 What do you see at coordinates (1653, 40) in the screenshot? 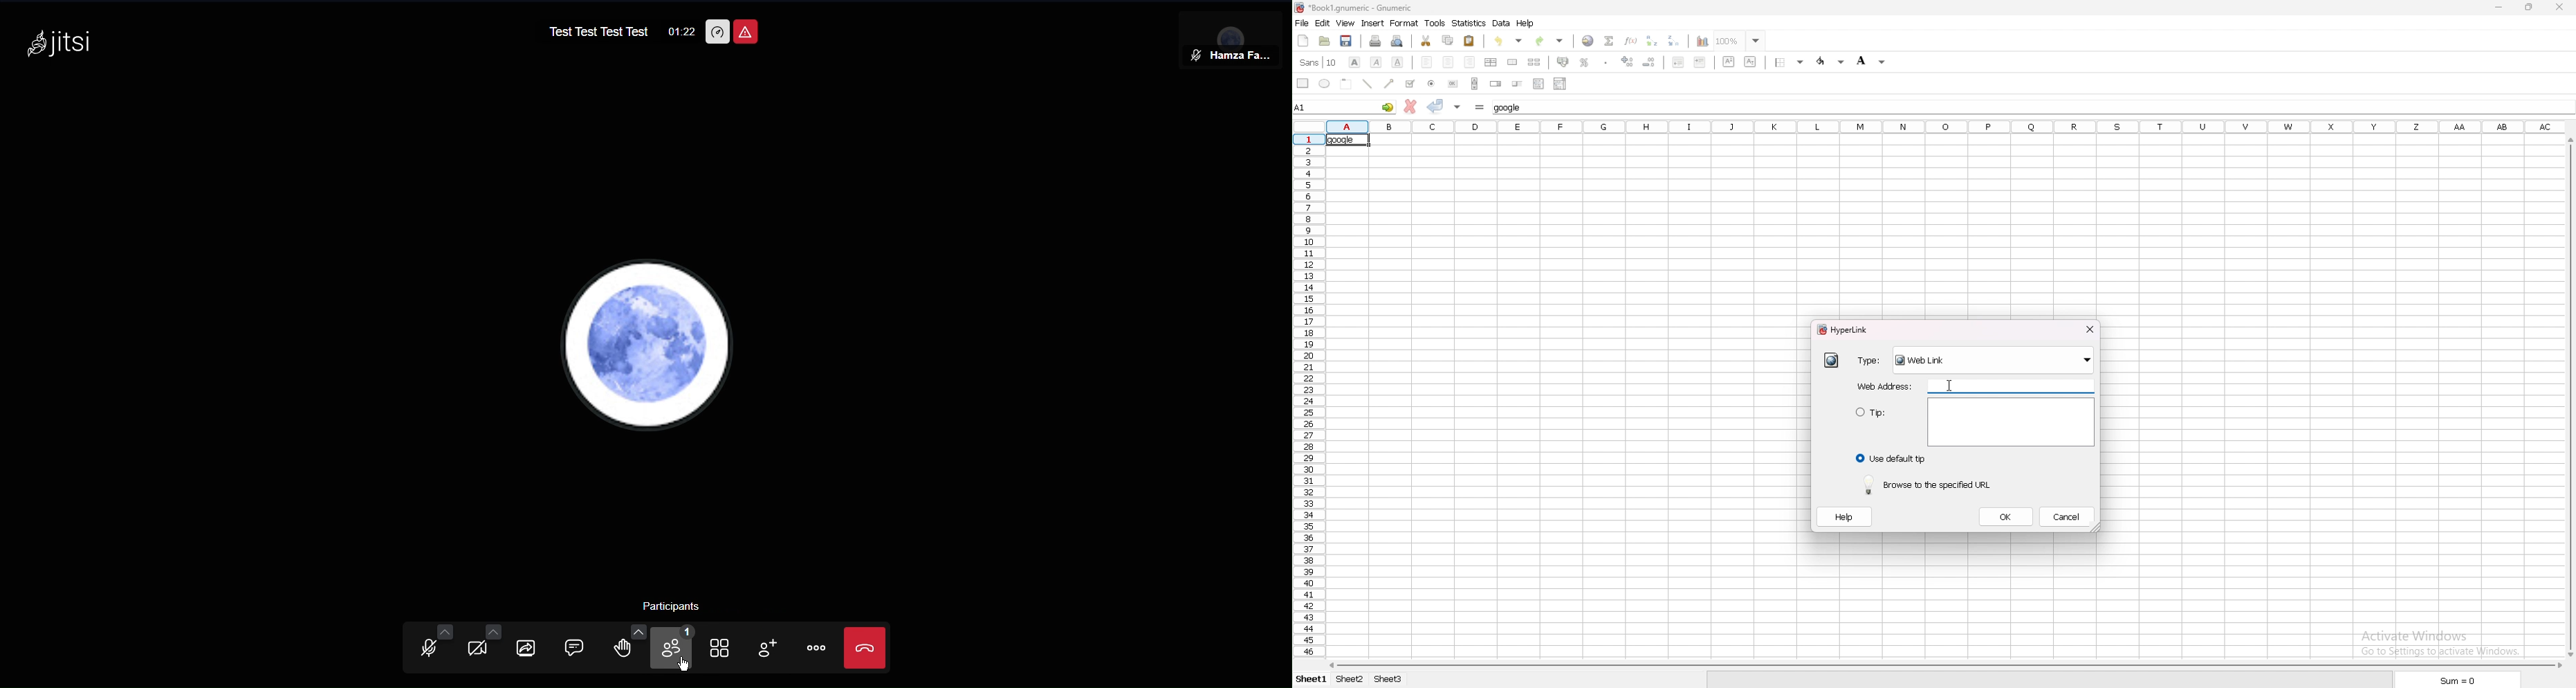
I see `sort ascending` at bounding box center [1653, 40].